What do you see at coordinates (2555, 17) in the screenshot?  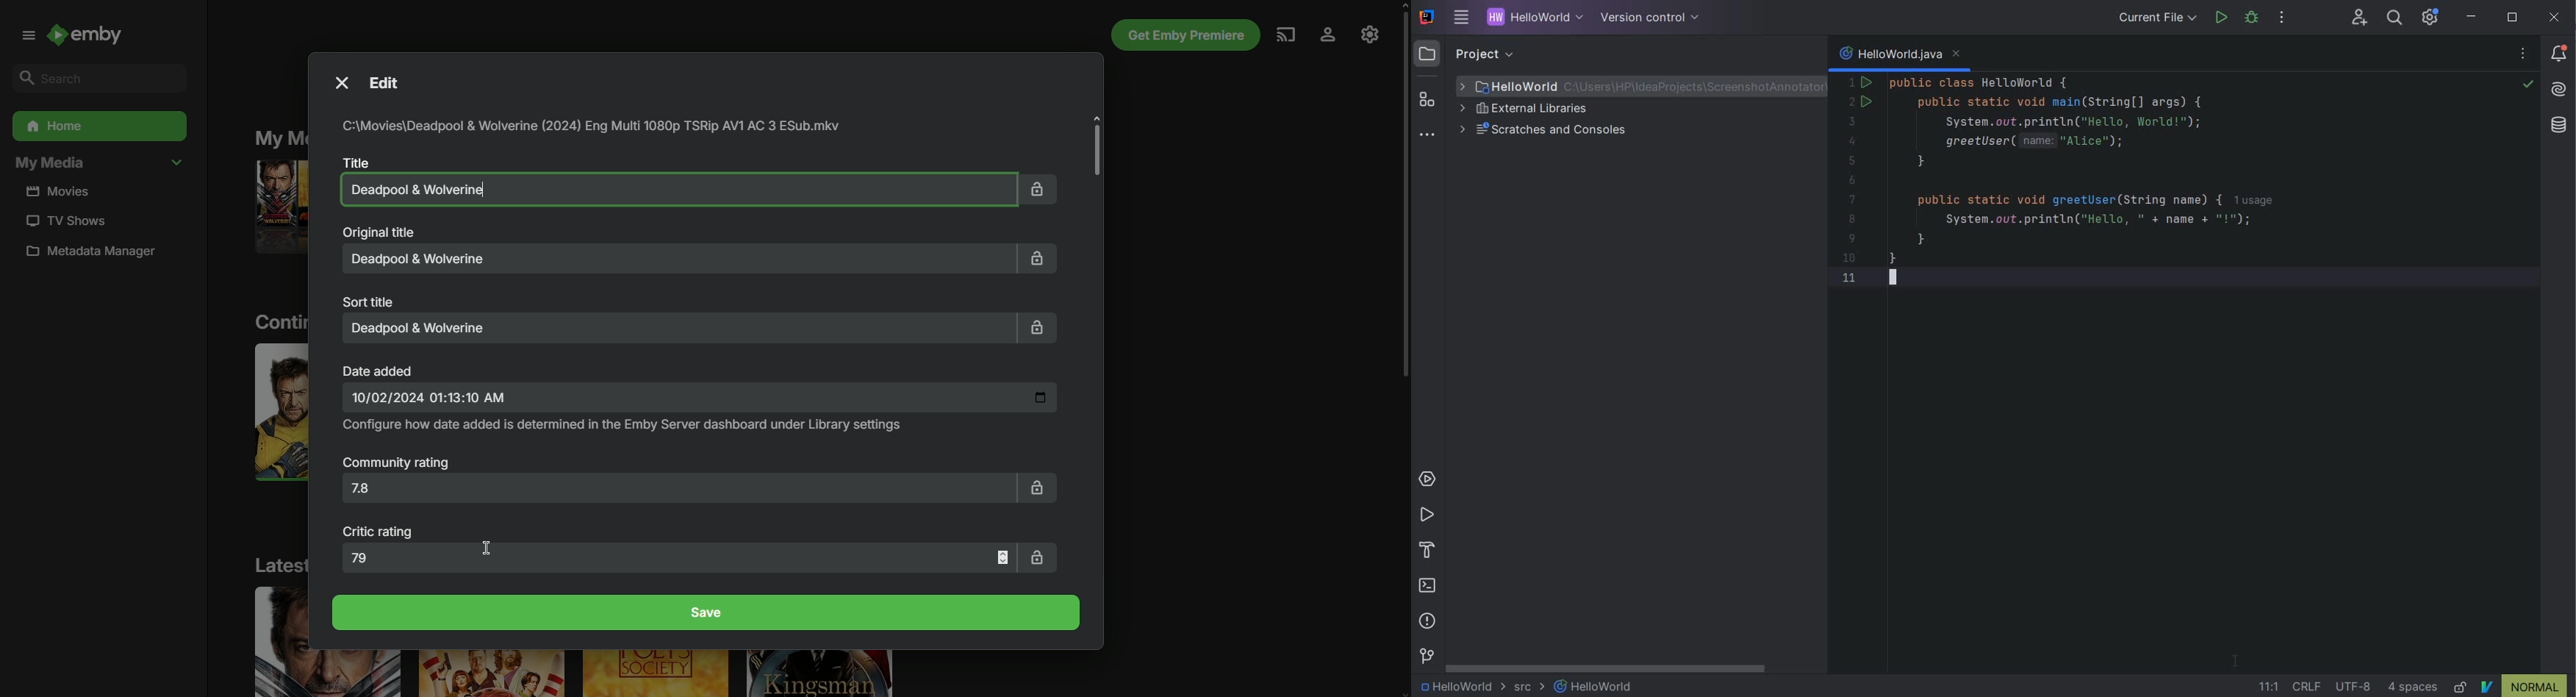 I see `CLOSE` at bounding box center [2555, 17].